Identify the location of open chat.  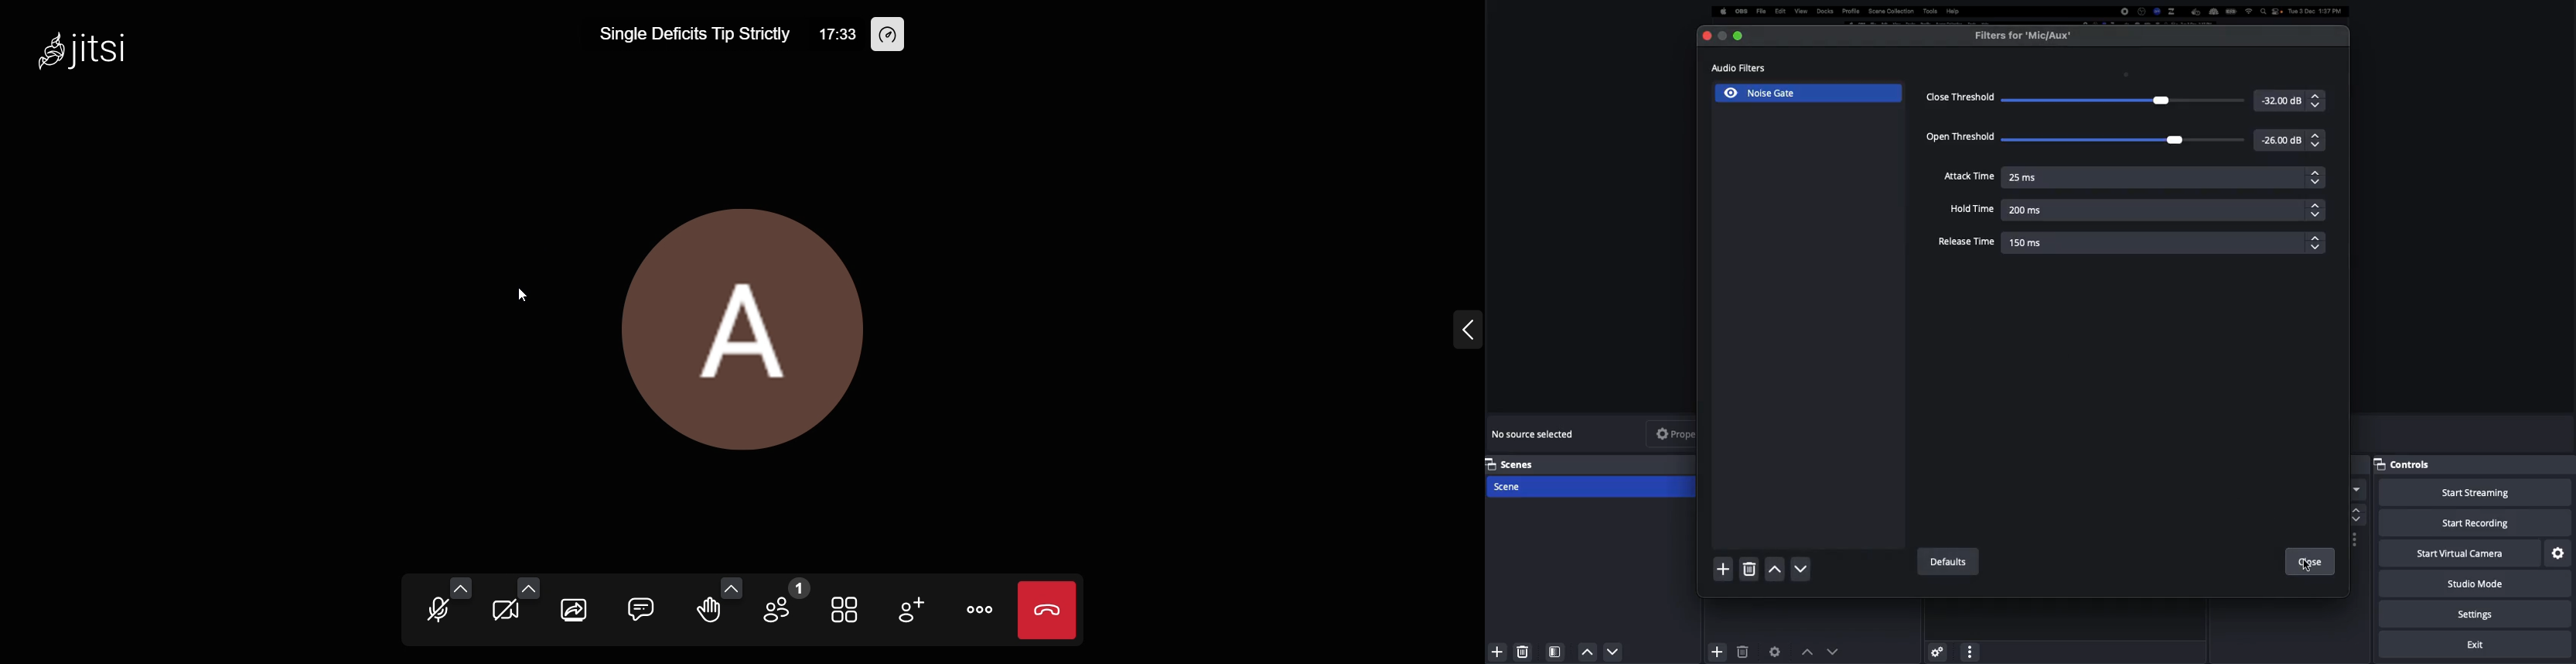
(642, 607).